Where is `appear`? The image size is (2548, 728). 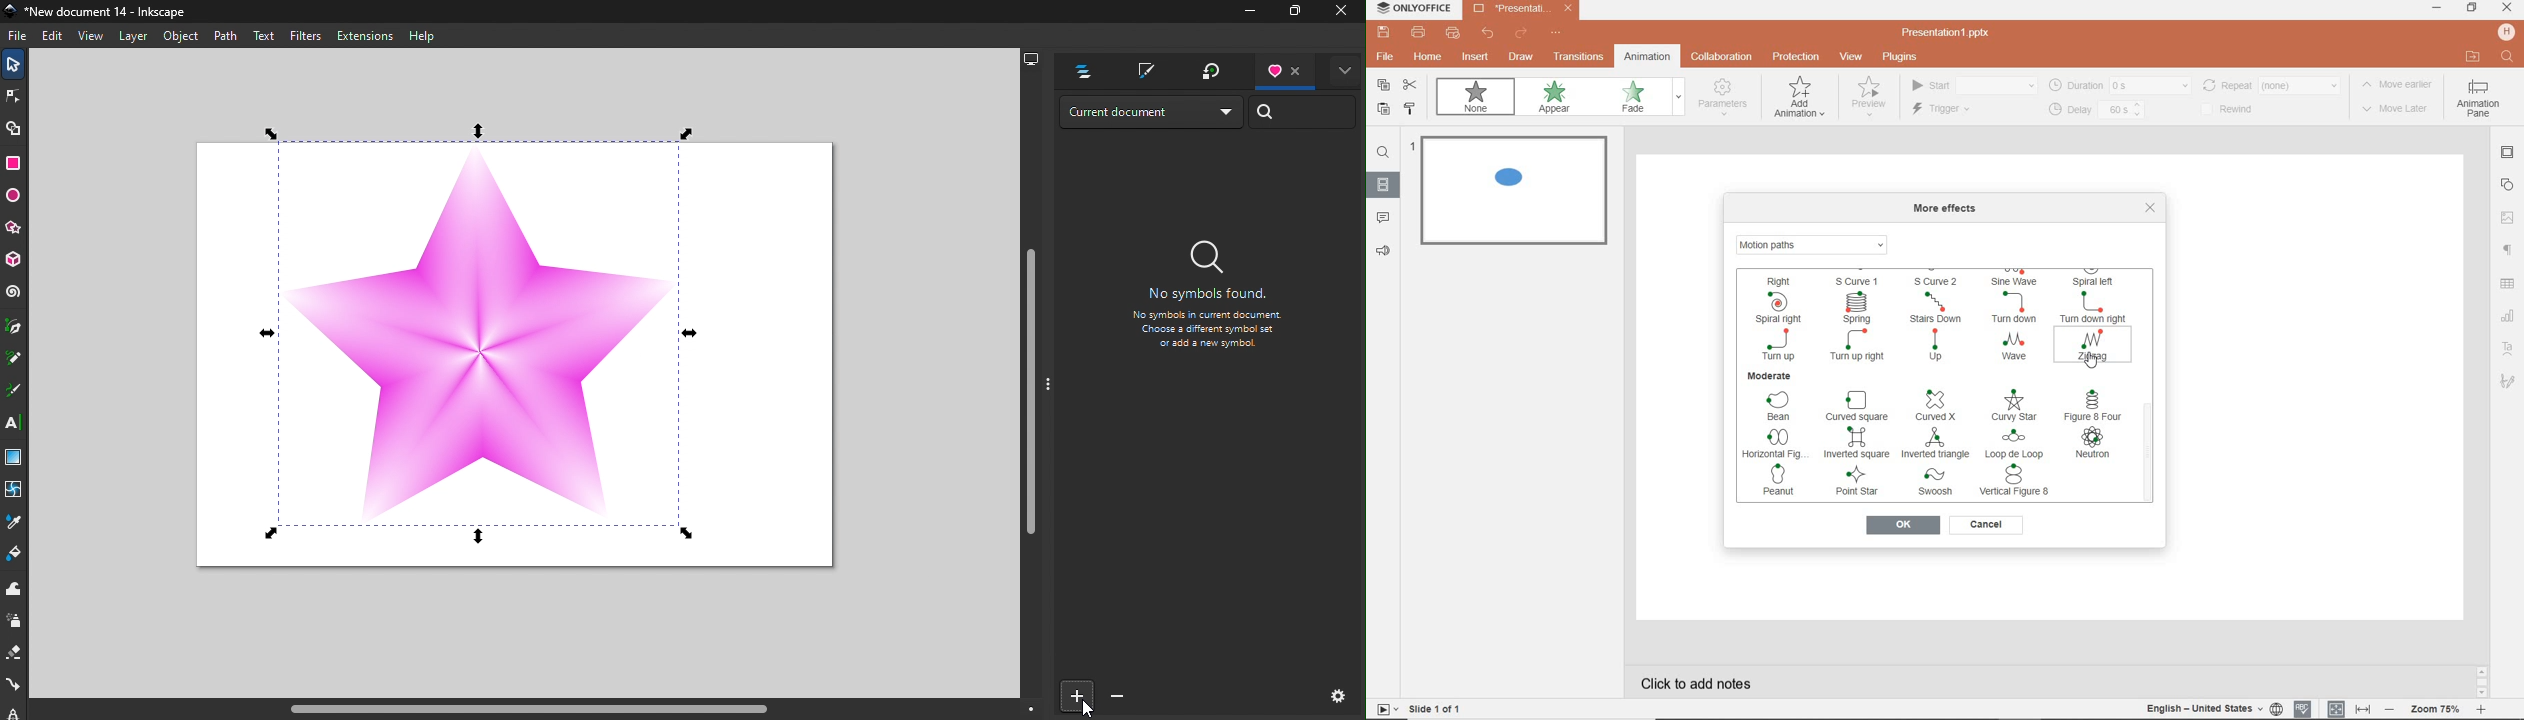 appear is located at coordinates (1557, 99).